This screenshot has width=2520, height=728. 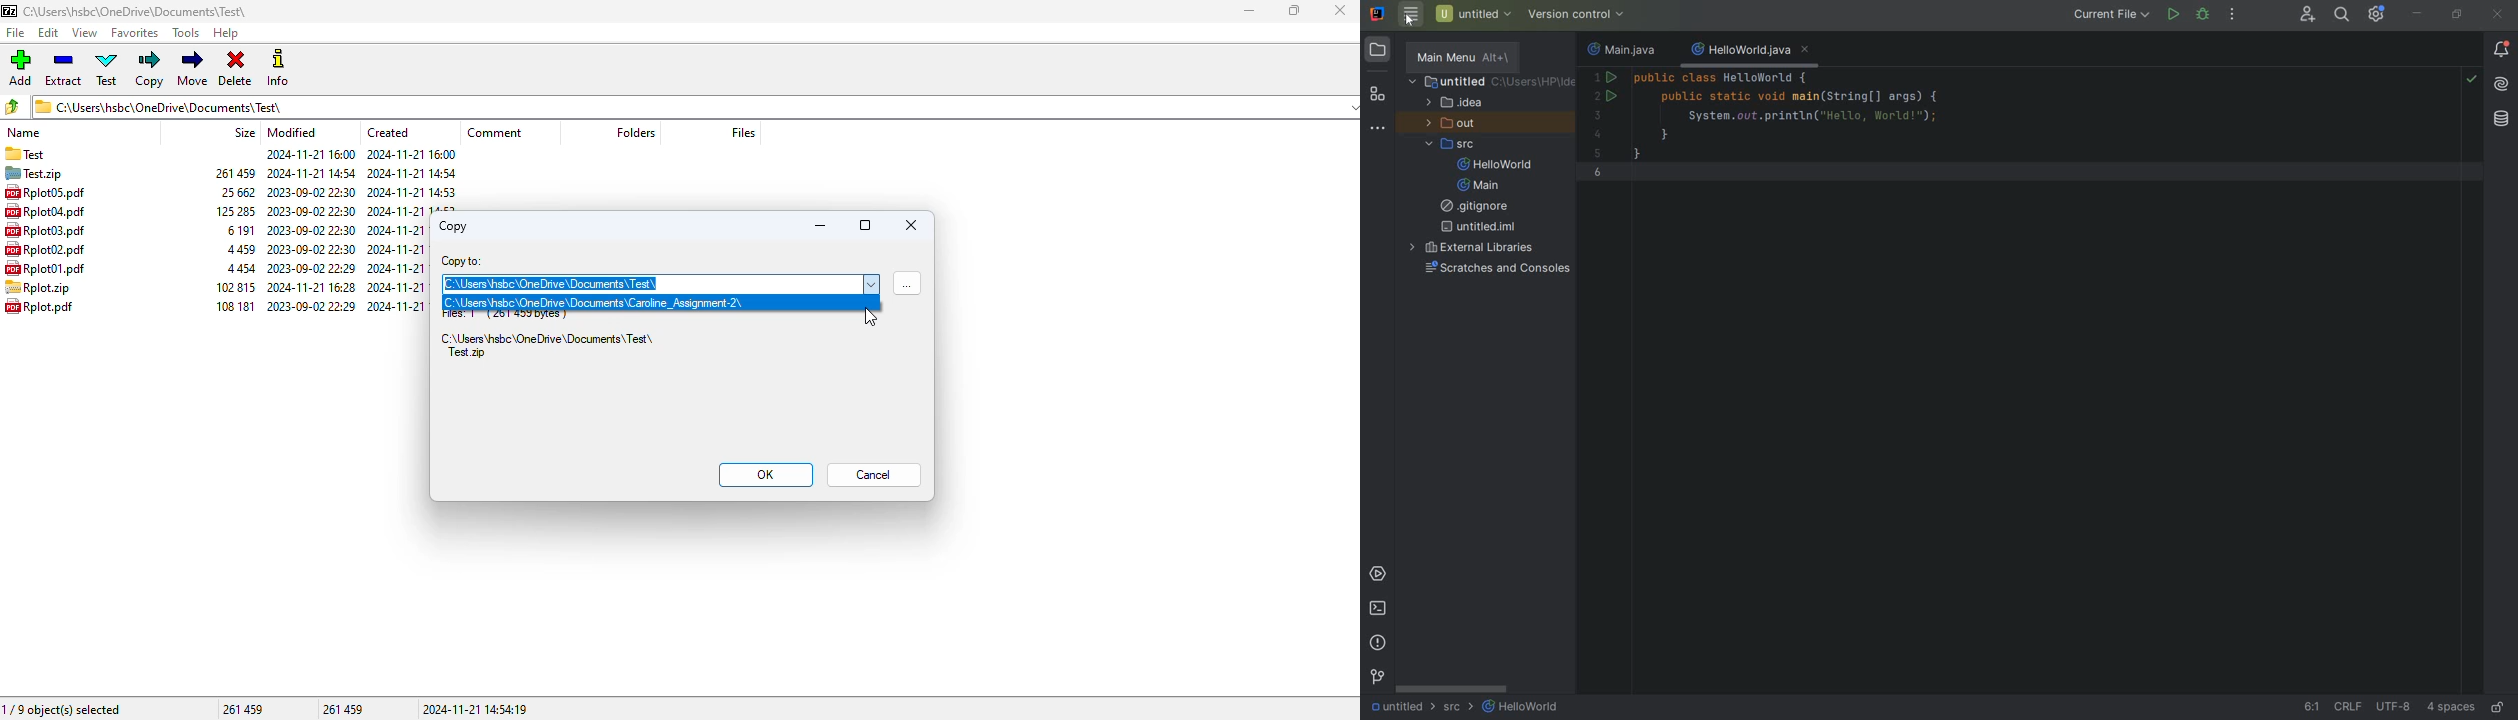 What do you see at coordinates (151, 70) in the screenshot?
I see `copy` at bounding box center [151, 70].